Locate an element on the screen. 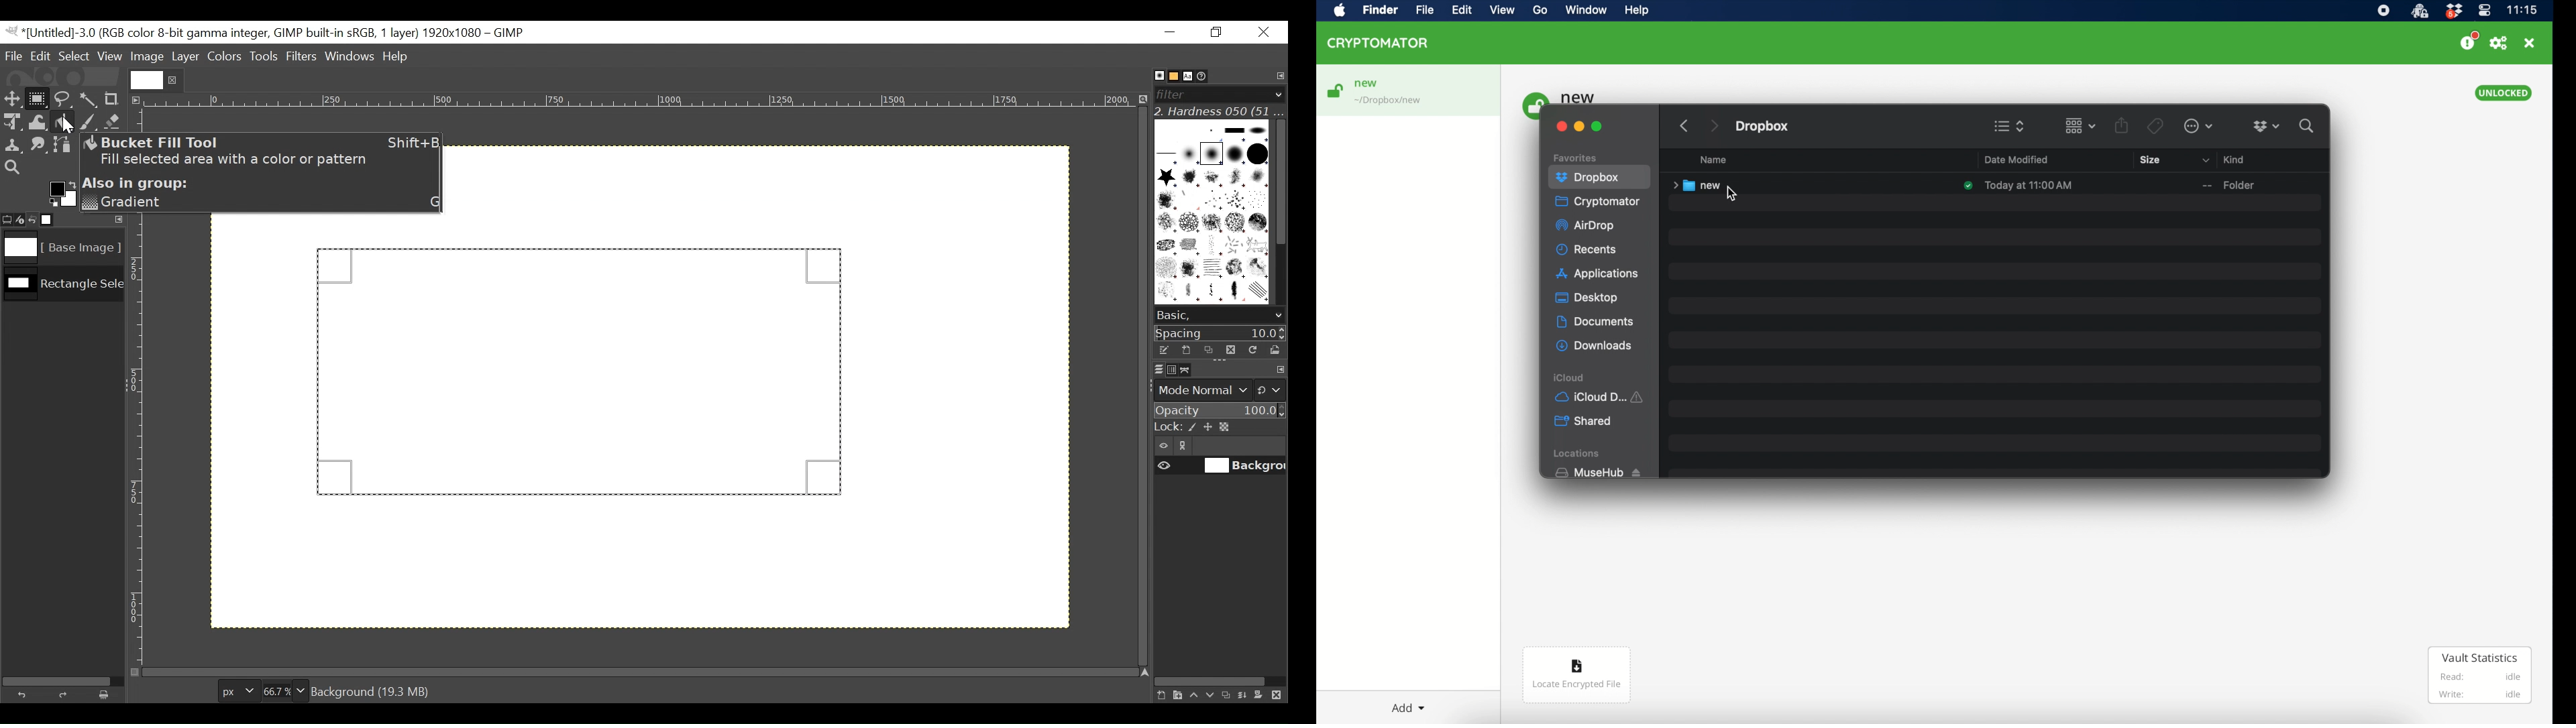 Image resolution: width=2576 pixels, height=728 pixels. Lower the layer is located at coordinates (1211, 694).